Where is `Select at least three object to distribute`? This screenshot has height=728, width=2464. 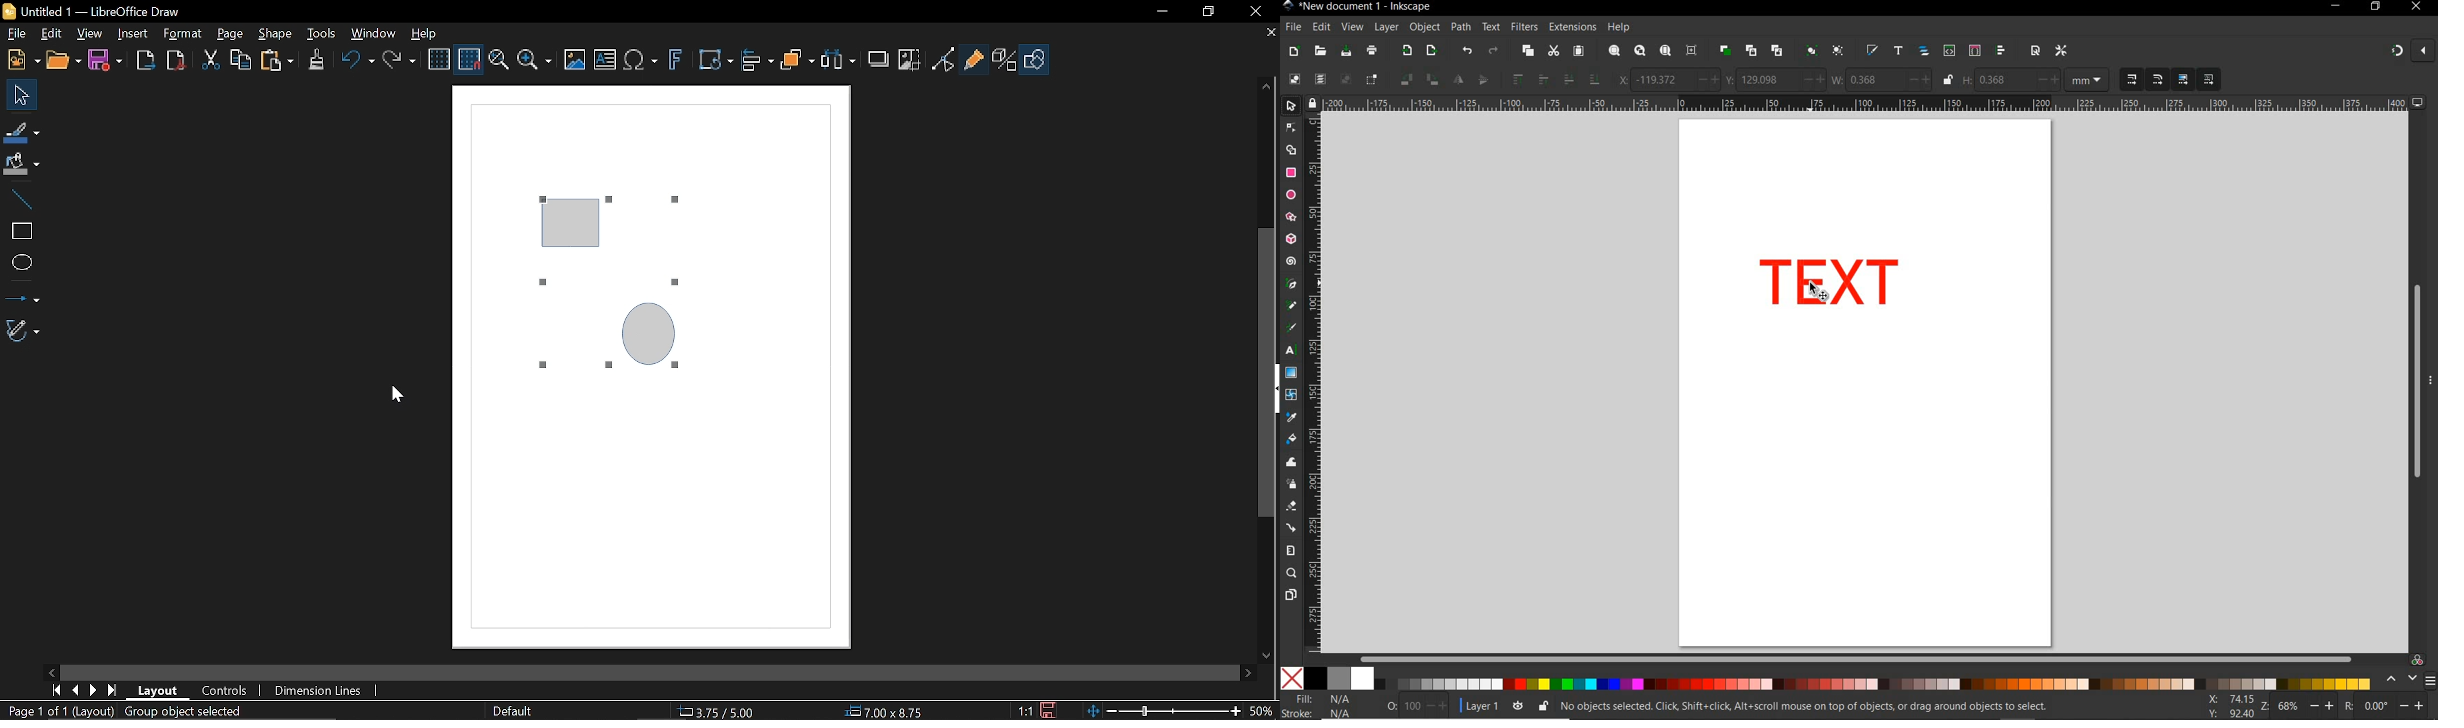 Select at least three object to distribute is located at coordinates (839, 62).